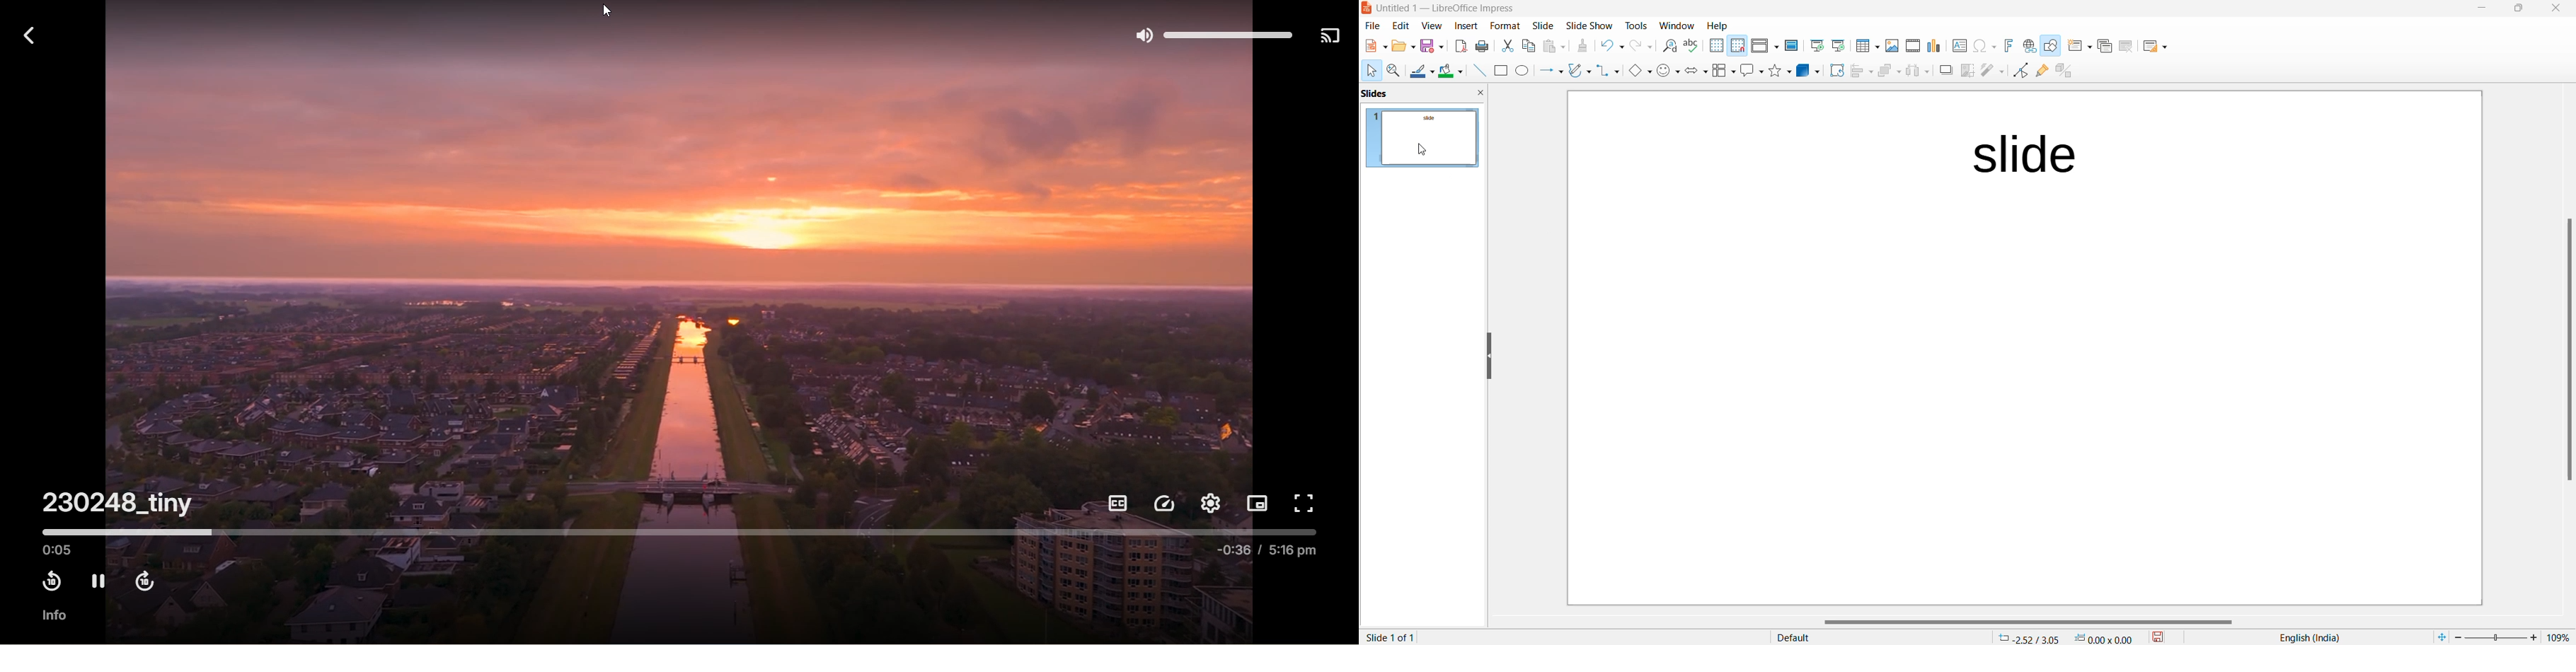 The width and height of the screenshot is (2576, 672). What do you see at coordinates (2126, 49) in the screenshot?
I see `delete slide` at bounding box center [2126, 49].